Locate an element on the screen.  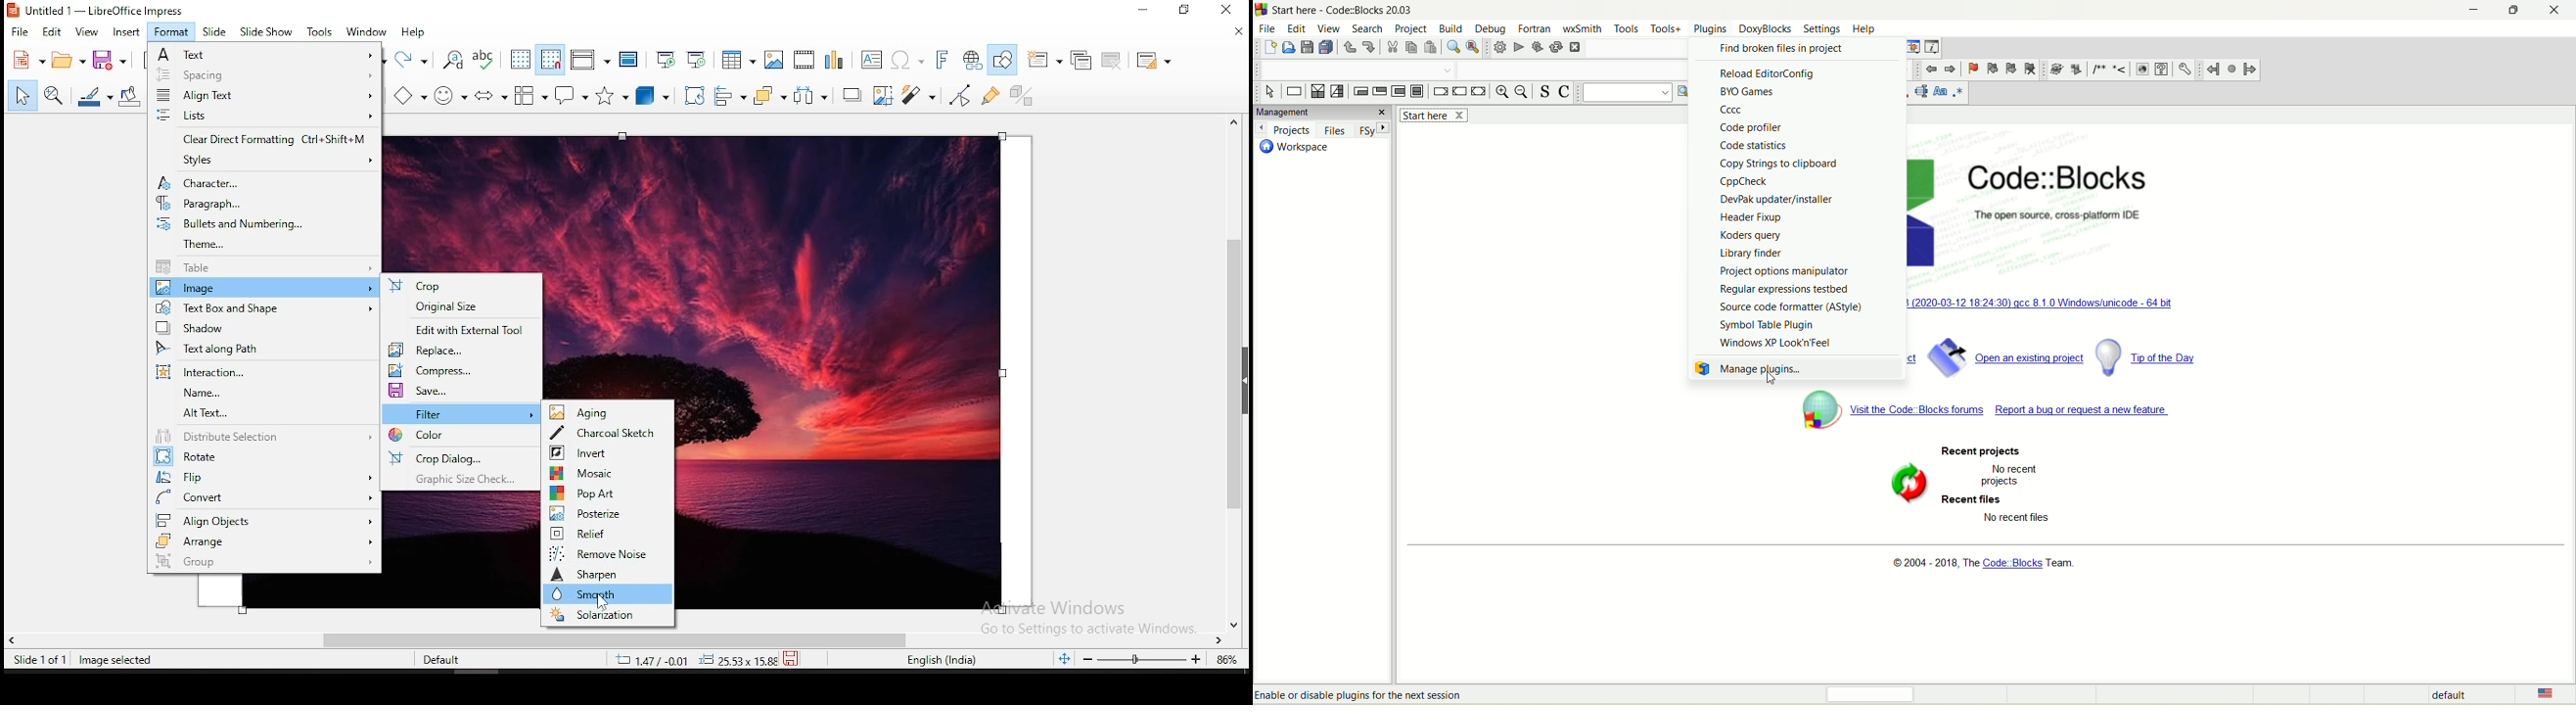
select tool is located at coordinates (20, 97).